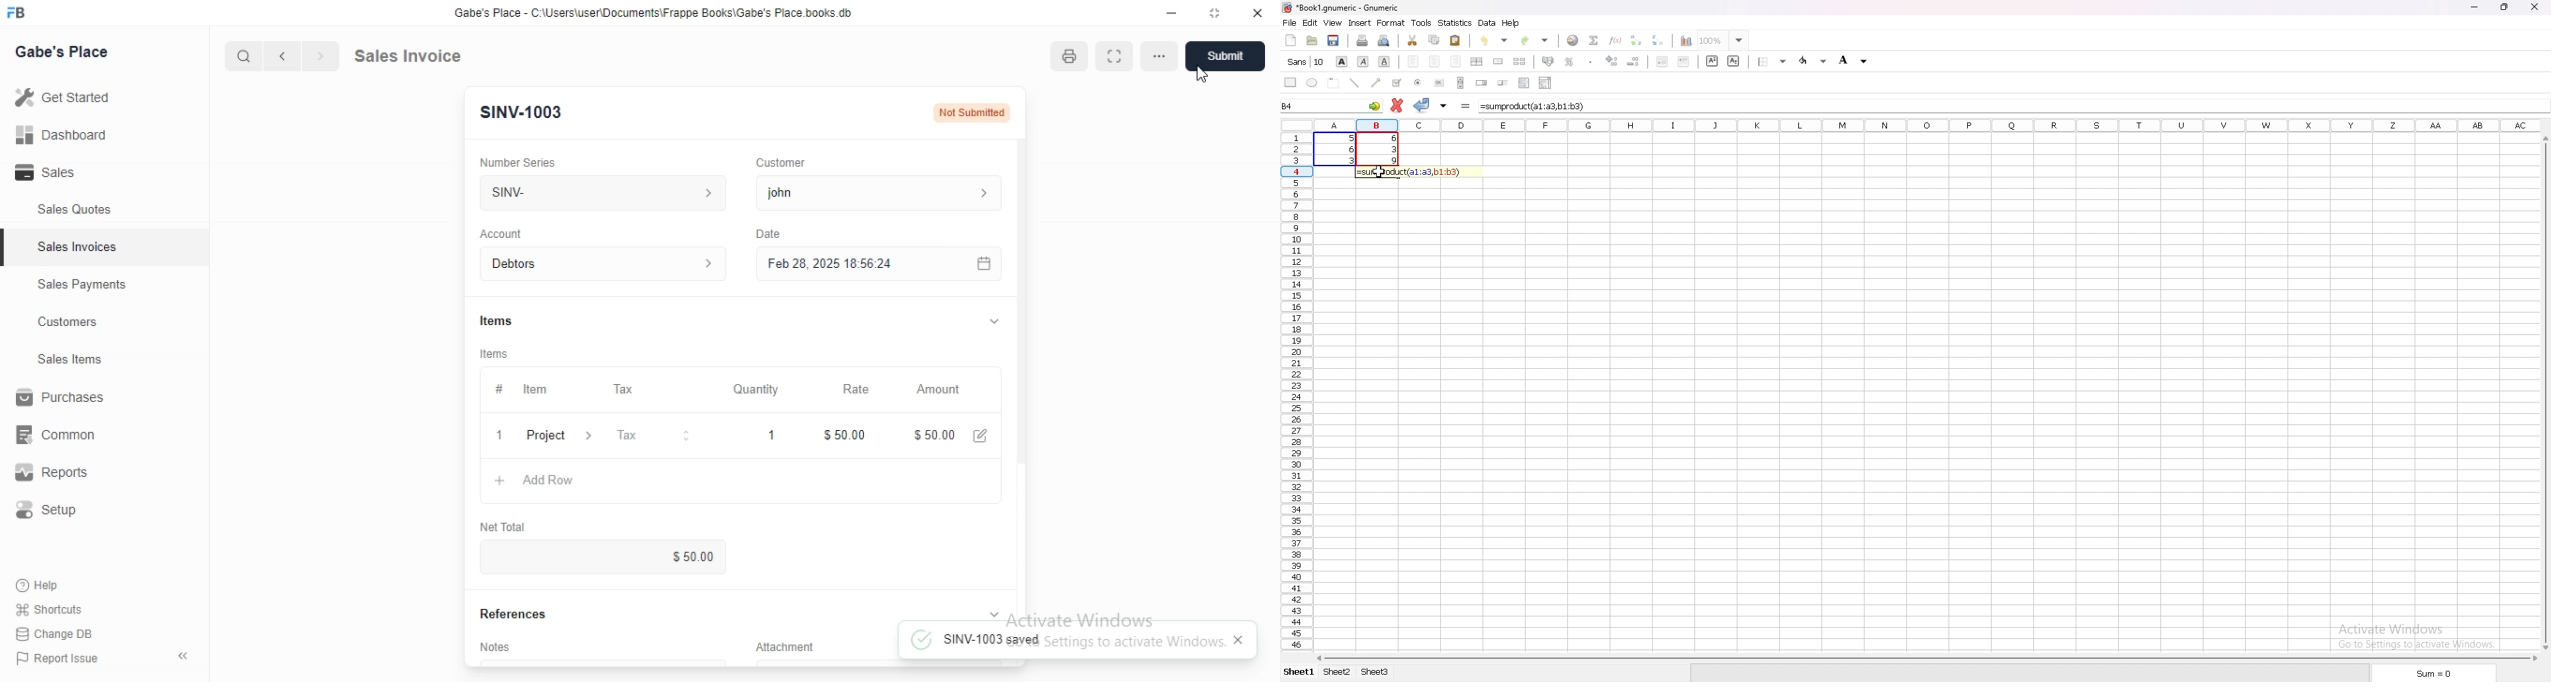 This screenshot has height=700, width=2576. Describe the element at coordinates (20, 13) in the screenshot. I see `FB logo` at that location.